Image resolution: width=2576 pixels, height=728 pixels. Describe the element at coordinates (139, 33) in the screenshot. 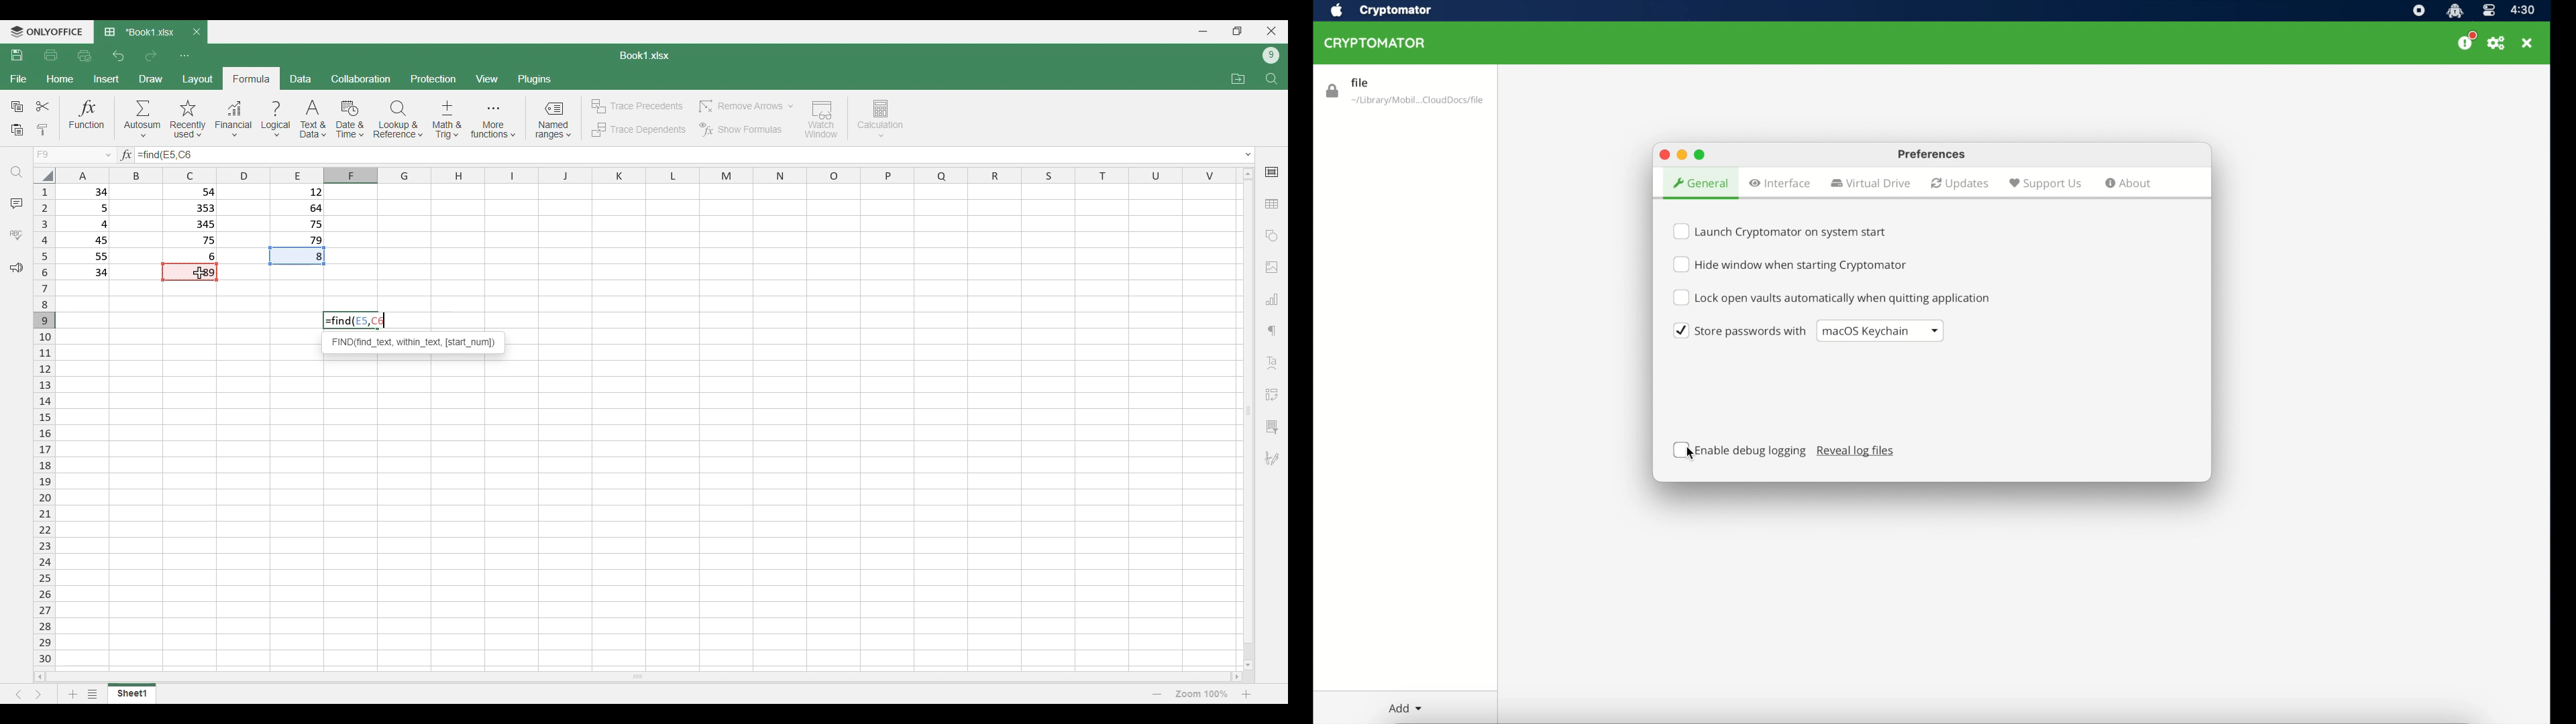

I see `Current tab` at that location.